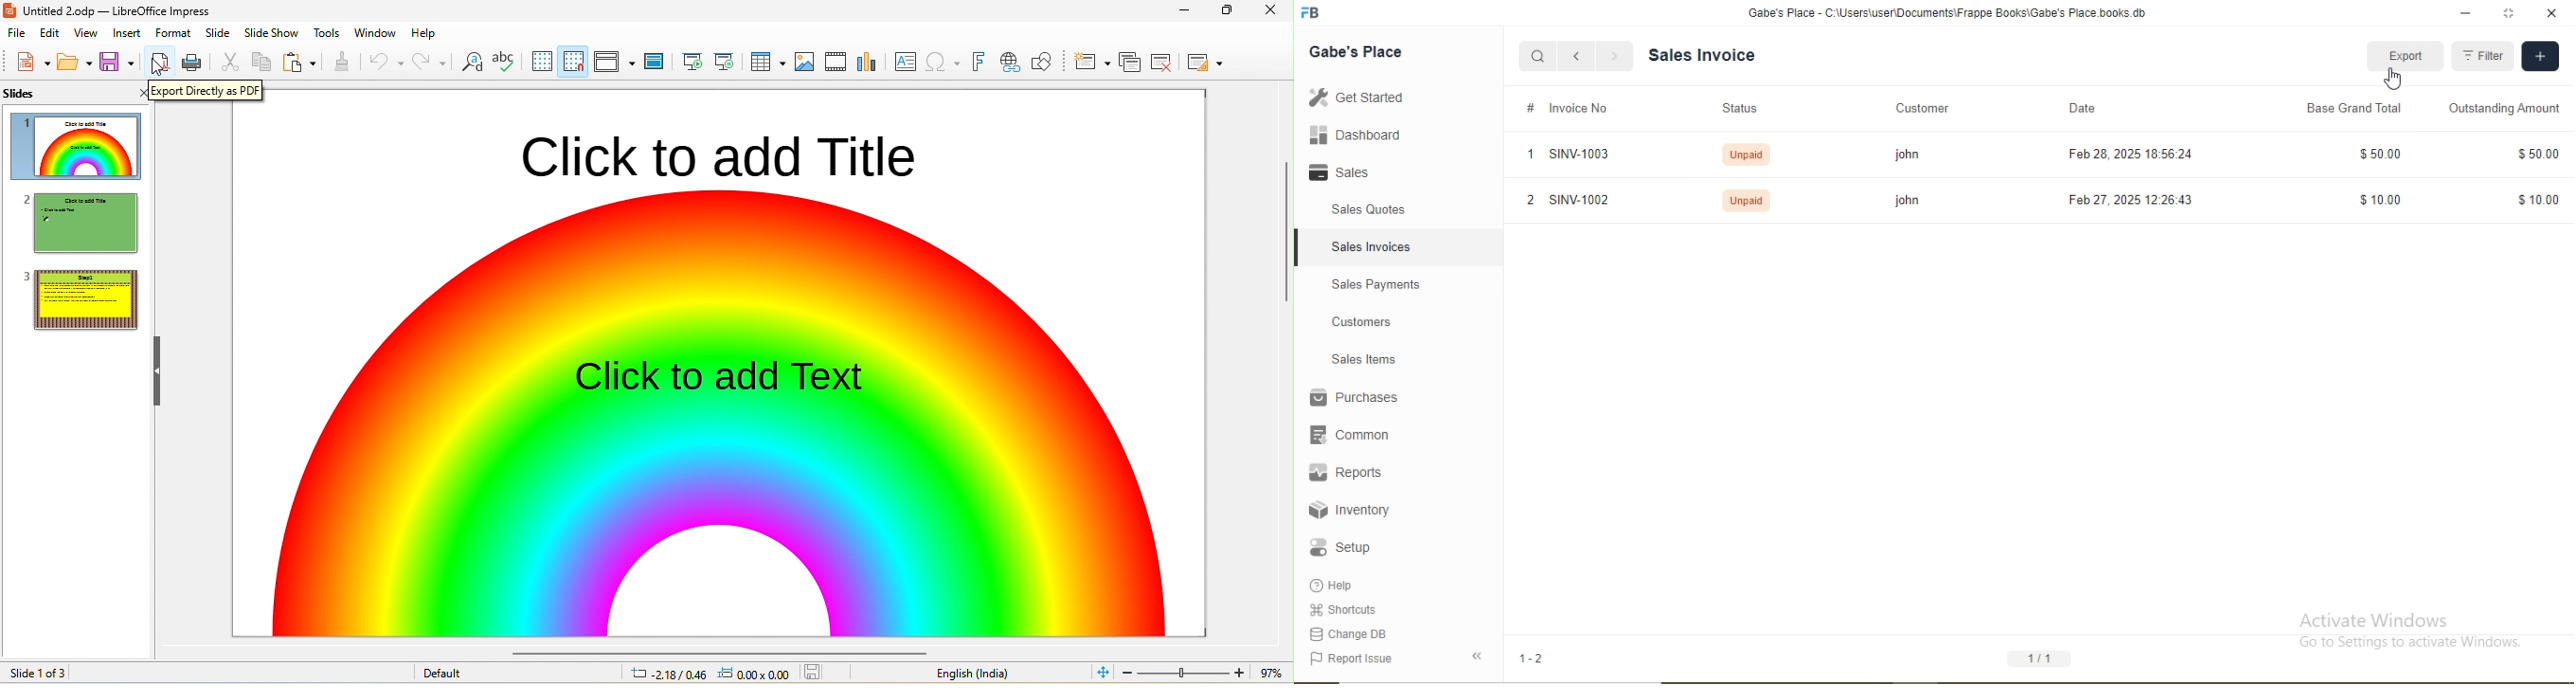 This screenshot has width=2576, height=700. Describe the element at coordinates (153, 370) in the screenshot. I see `hide` at that location.